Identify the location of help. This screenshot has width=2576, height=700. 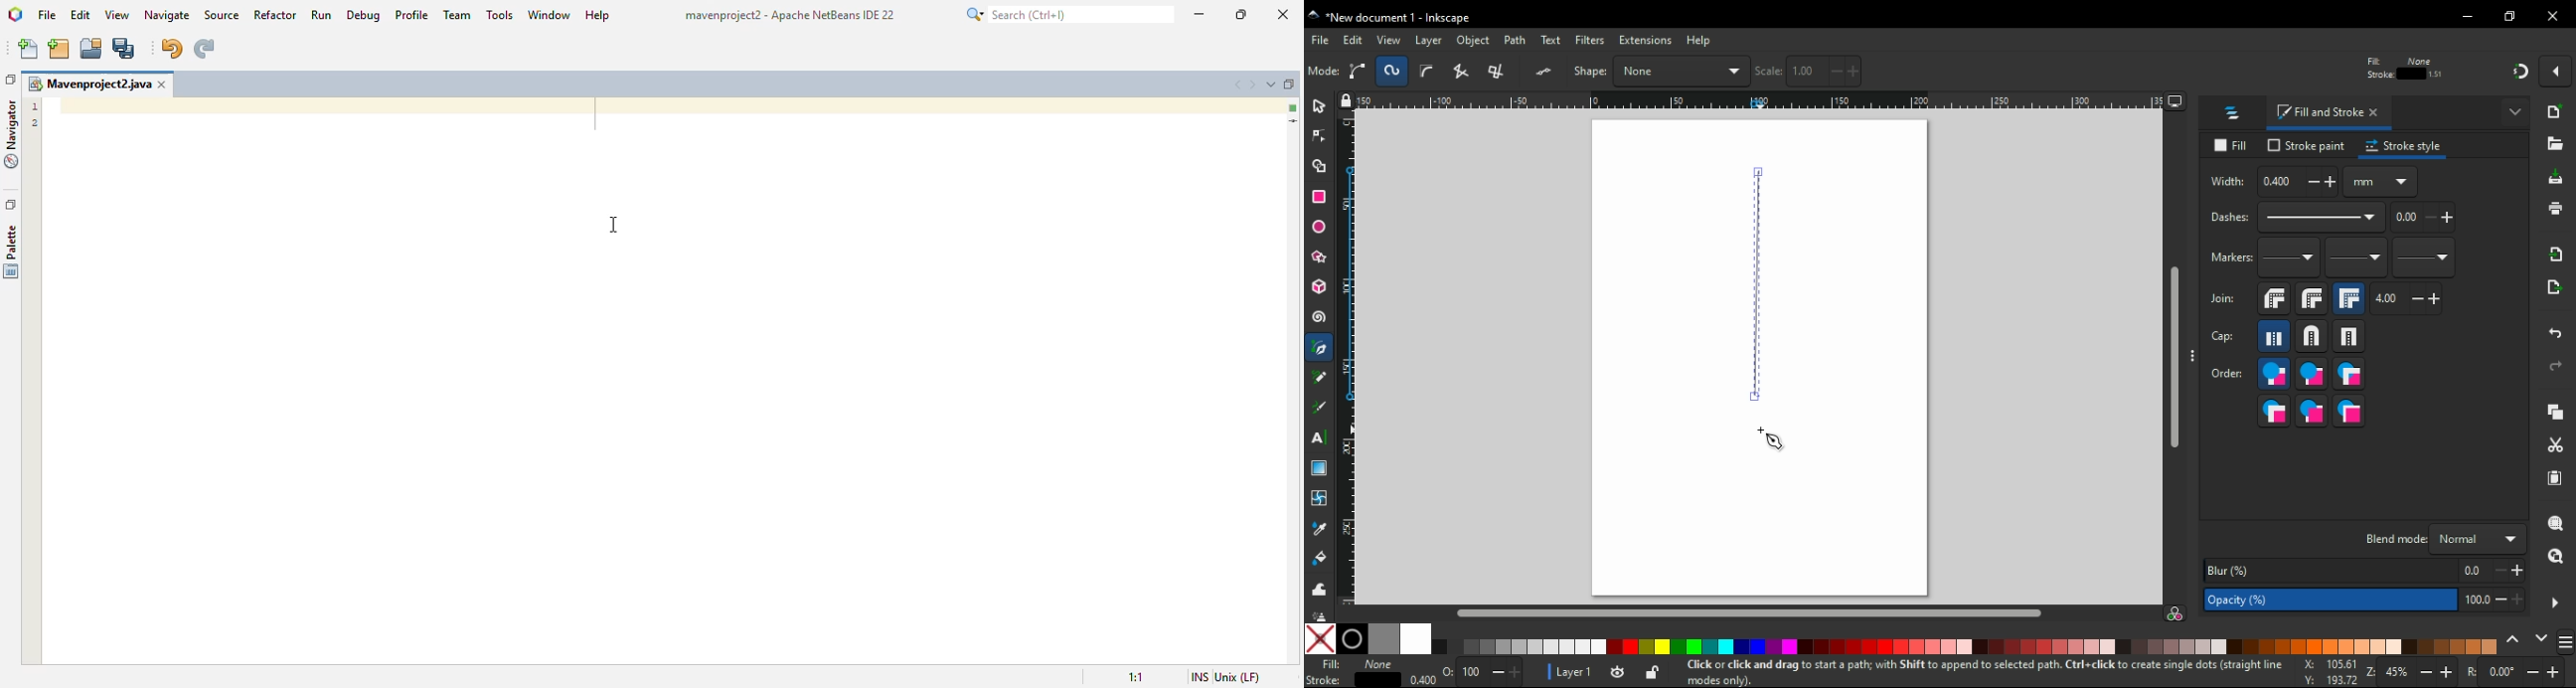
(1698, 40).